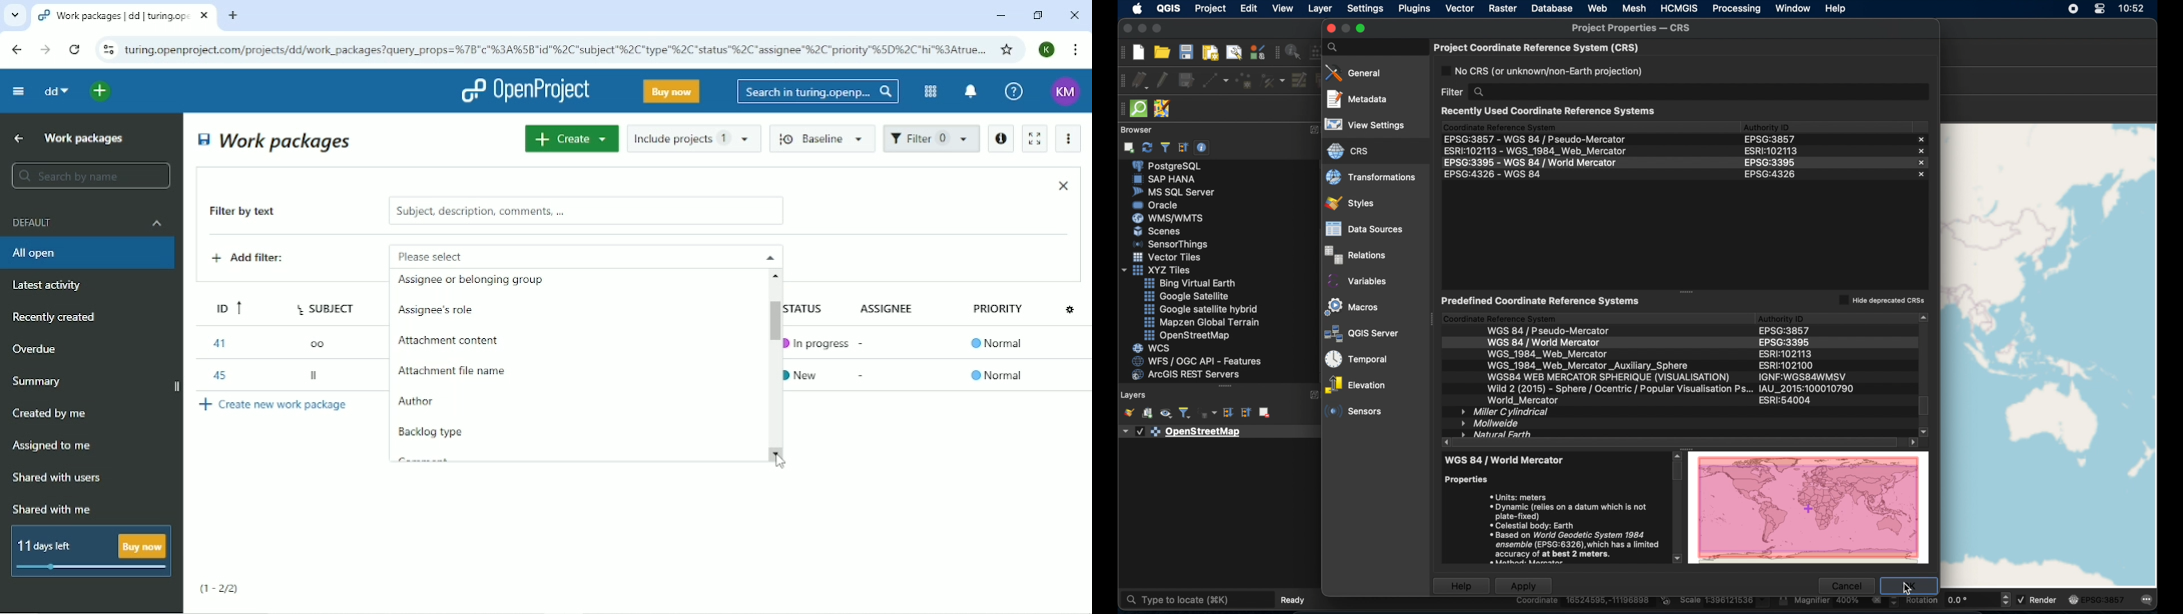 This screenshot has width=2184, height=616. What do you see at coordinates (1000, 314) in the screenshot?
I see `Priority` at bounding box center [1000, 314].